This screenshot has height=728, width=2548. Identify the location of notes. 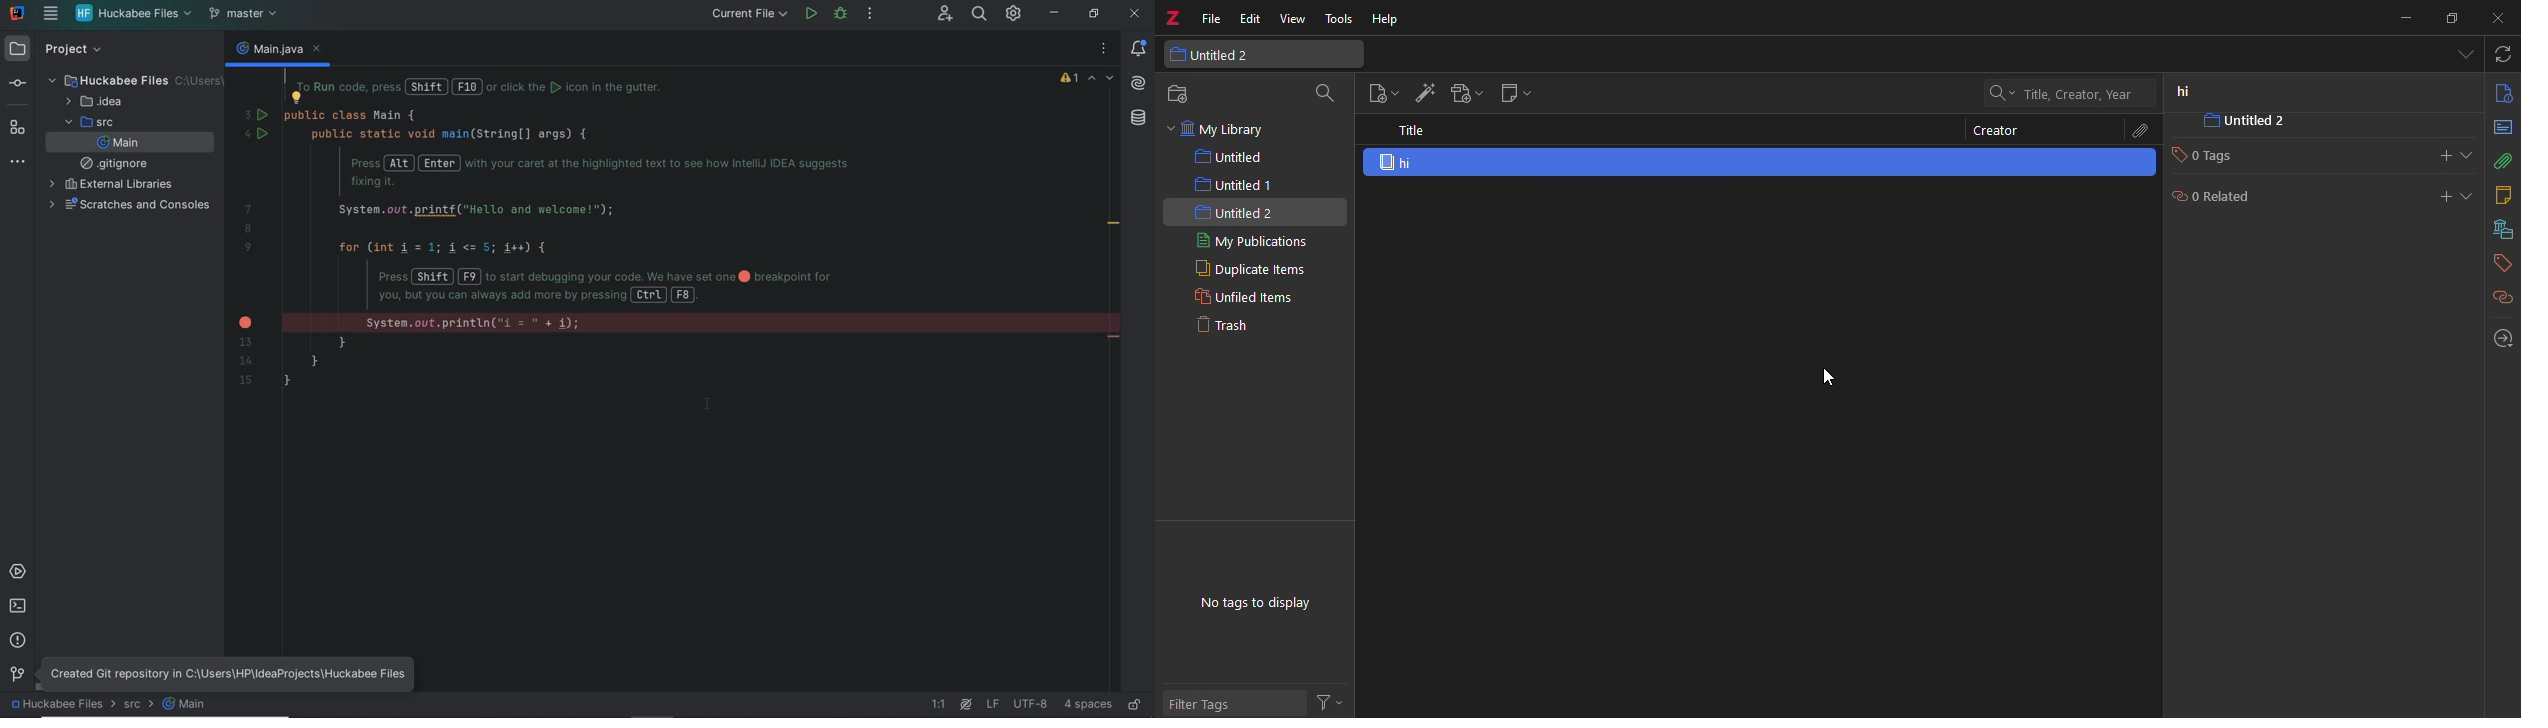
(2504, 194).